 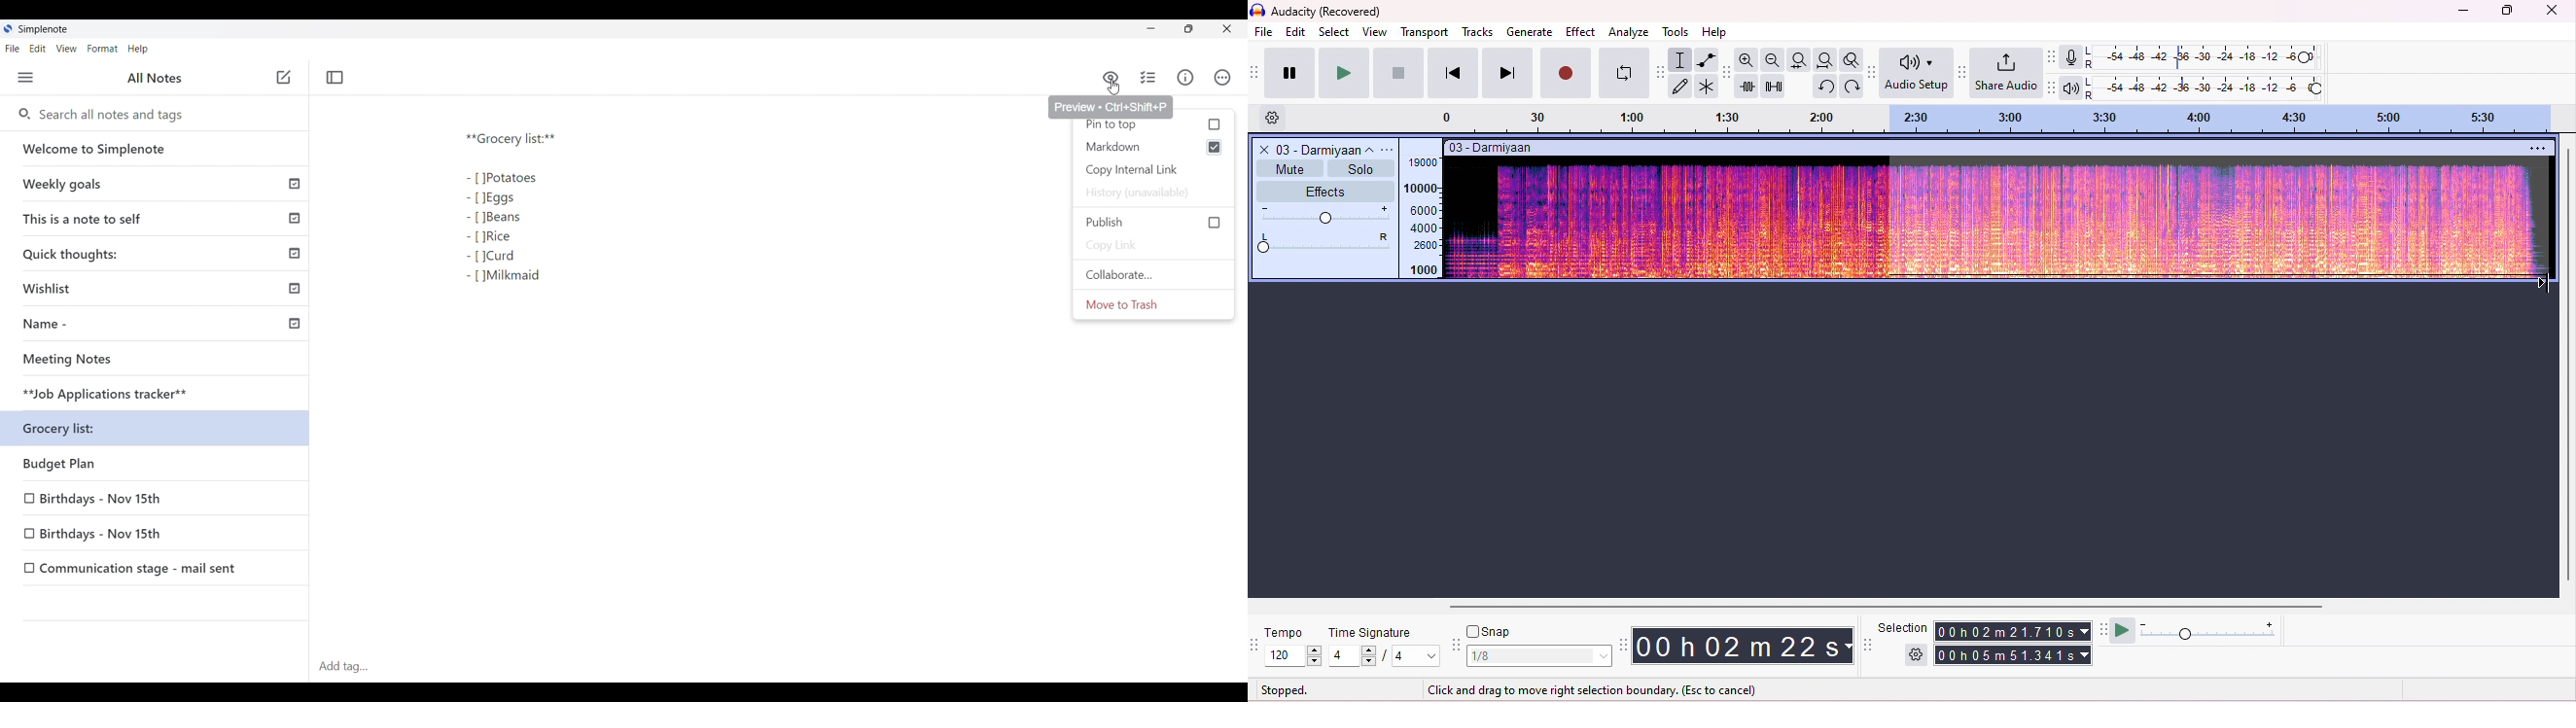 What do you see at coordinates (1327, 149) in the screenshot?
I see `track name` at bounding box center [1327, 149].